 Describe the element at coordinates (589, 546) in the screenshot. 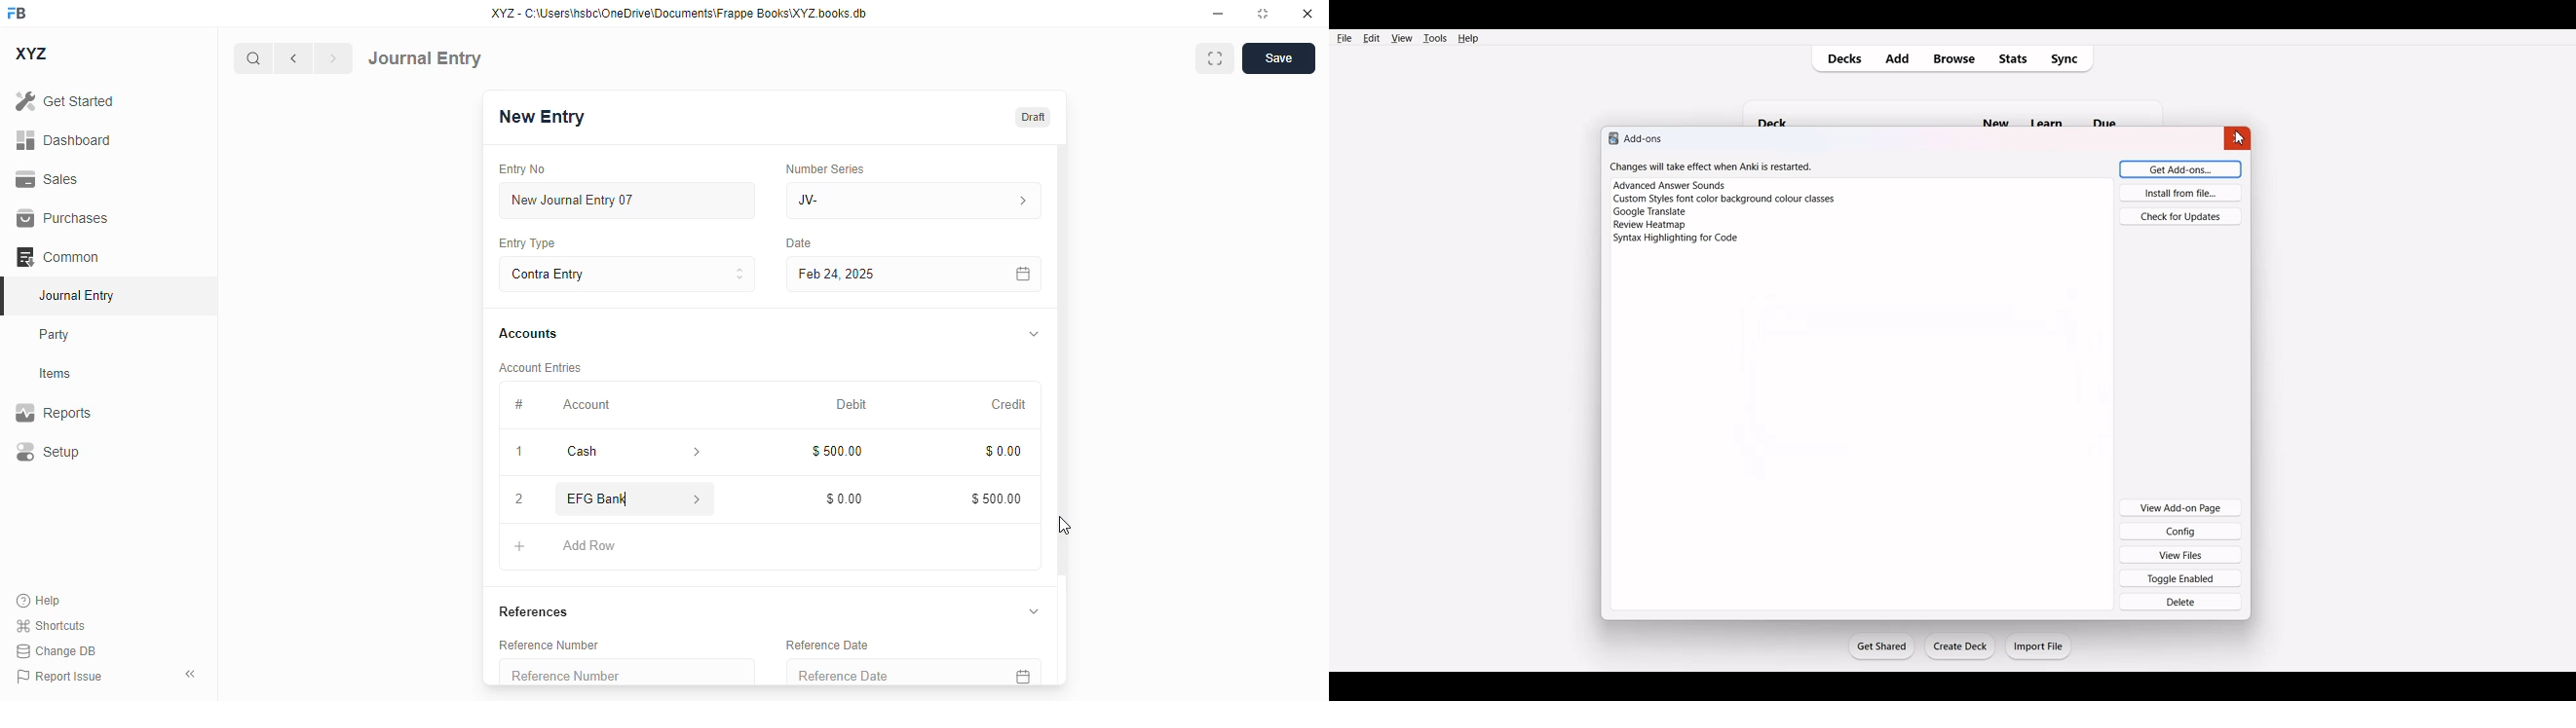

I see `add row` at that location.